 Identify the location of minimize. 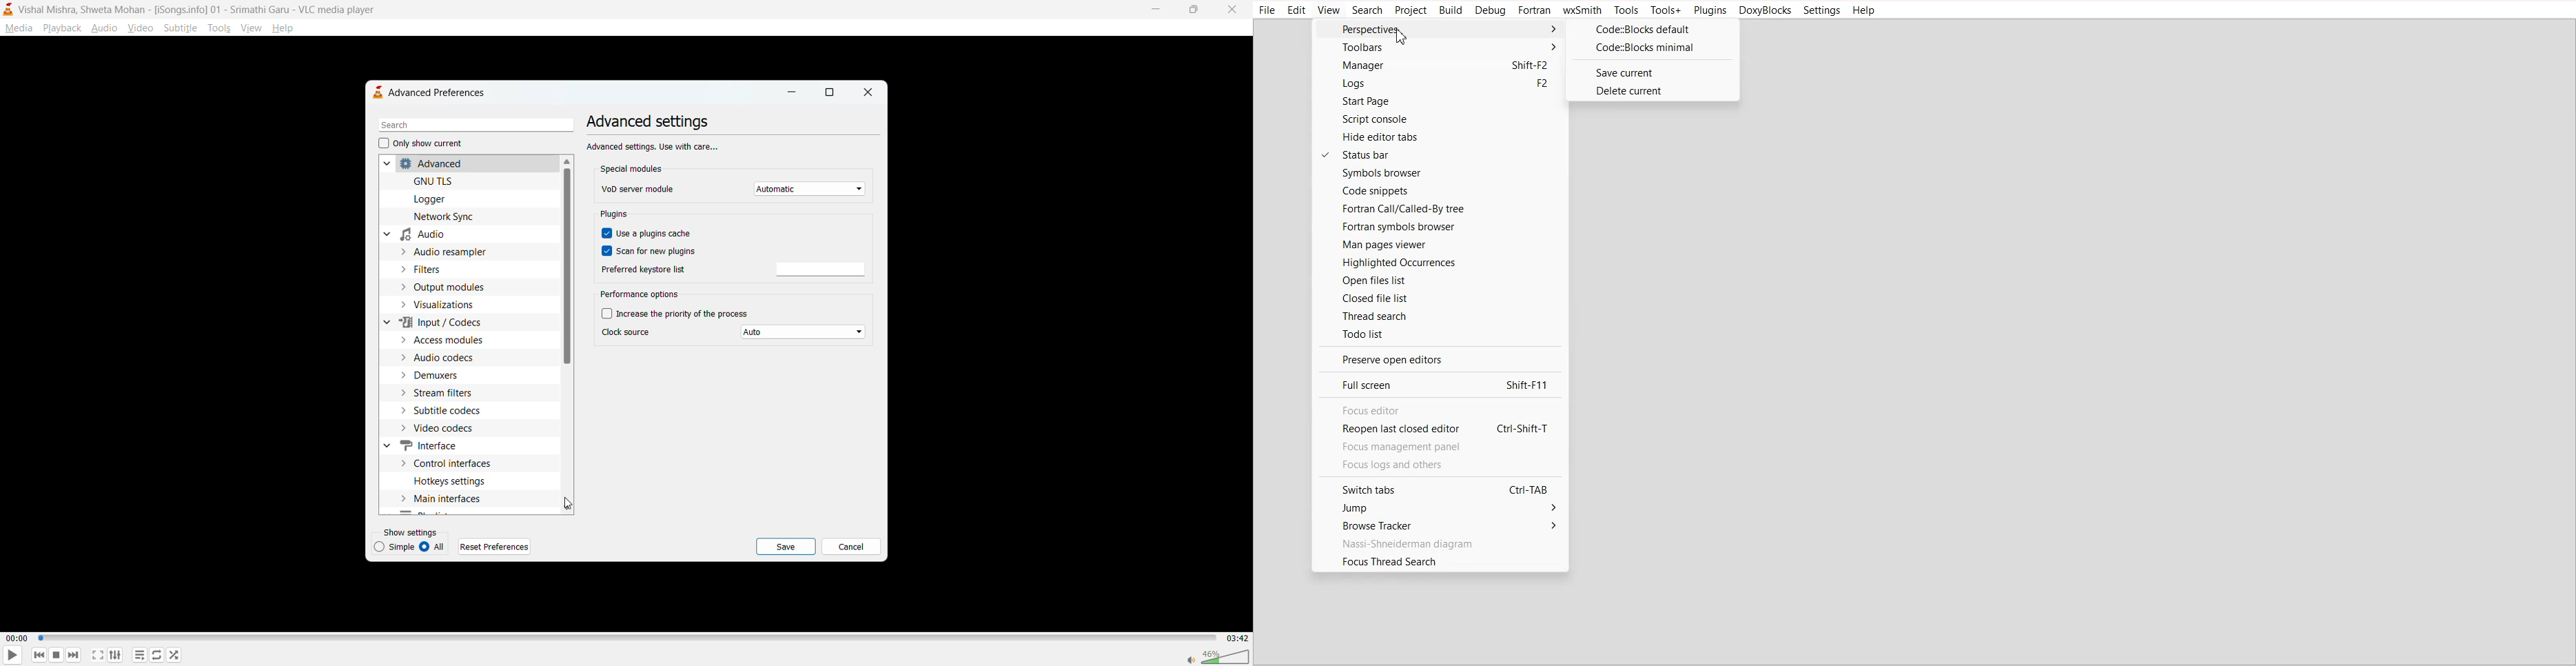
(791, 95).